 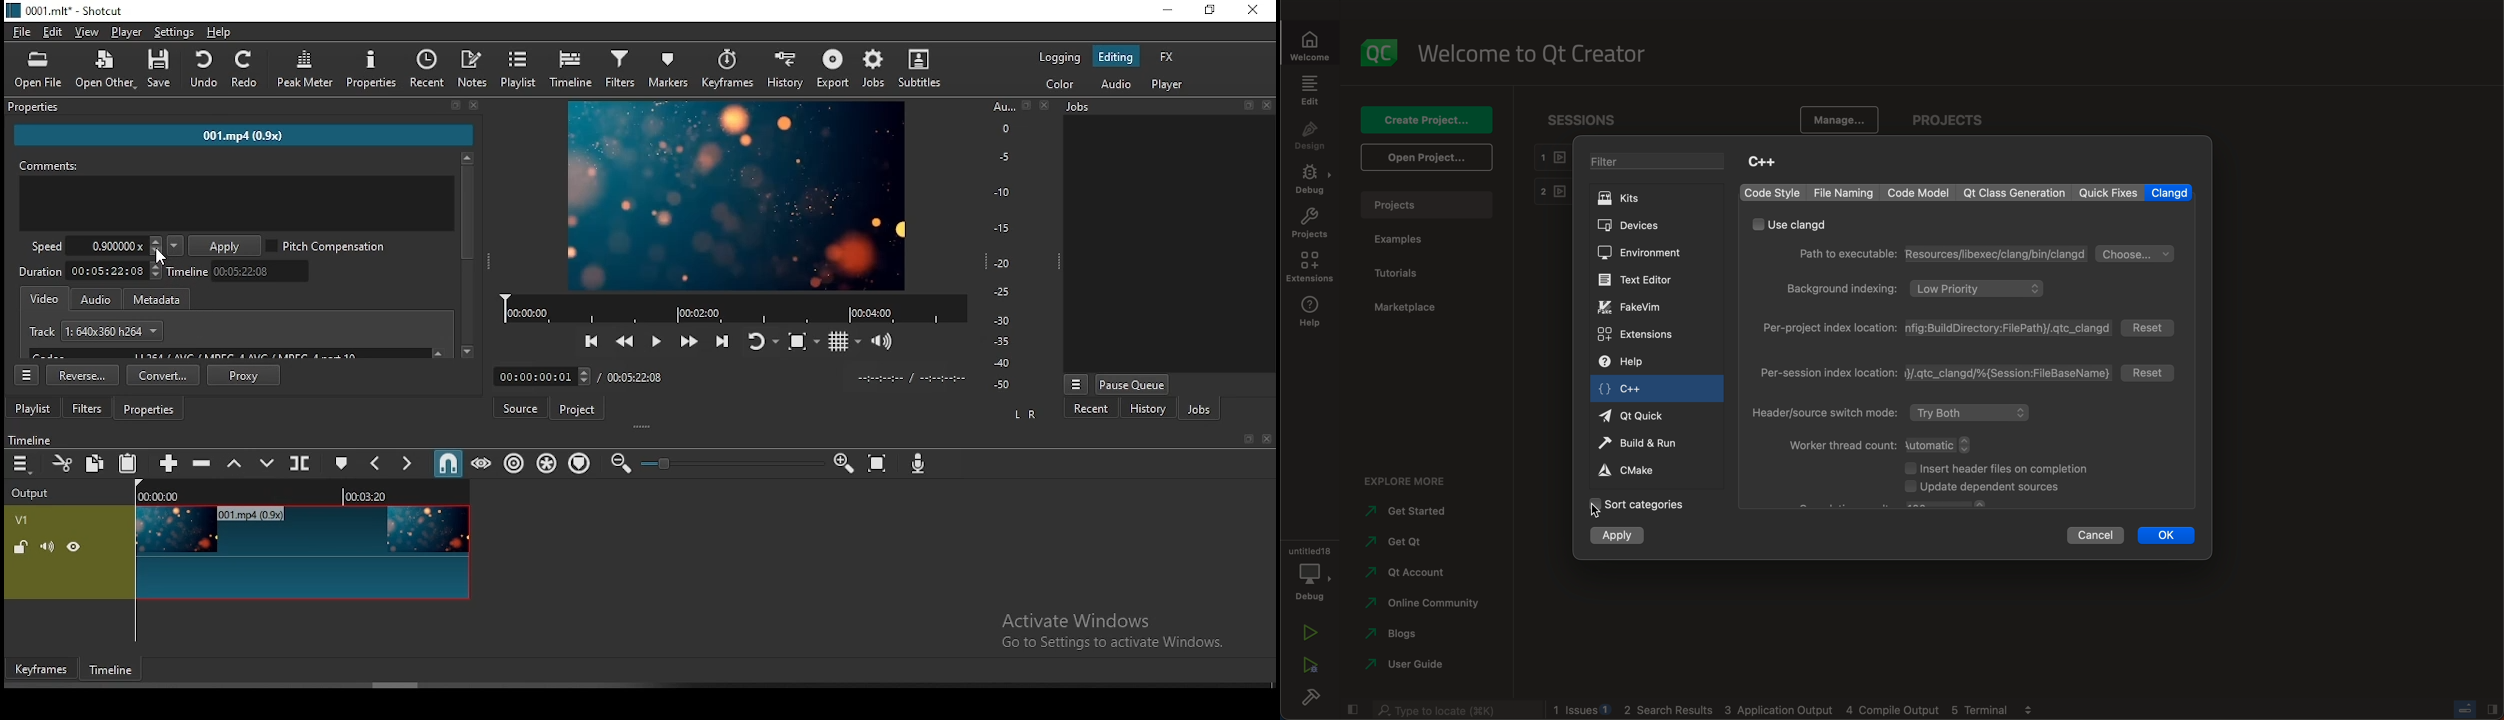 I want to click on apply, so click(x=1626, y=534).